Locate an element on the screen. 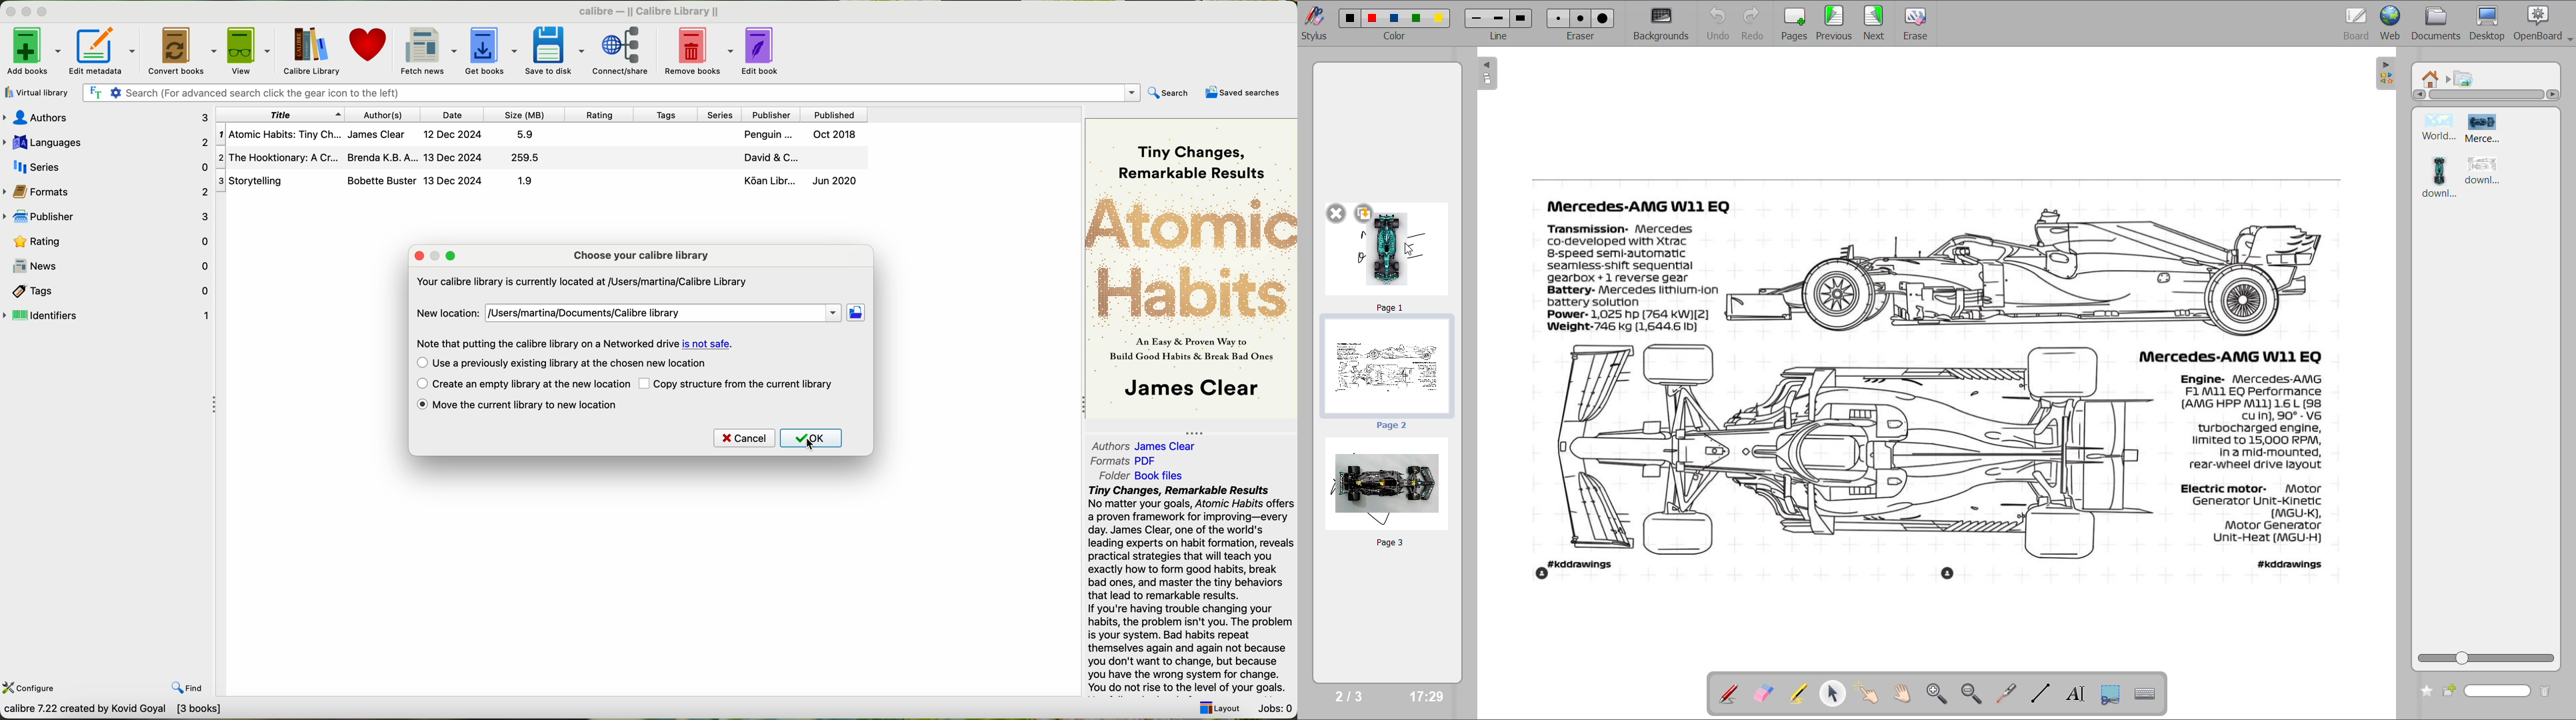 The height and width of the screenshot is (728, 2576). Collapse is located at coordinates (217, 405).